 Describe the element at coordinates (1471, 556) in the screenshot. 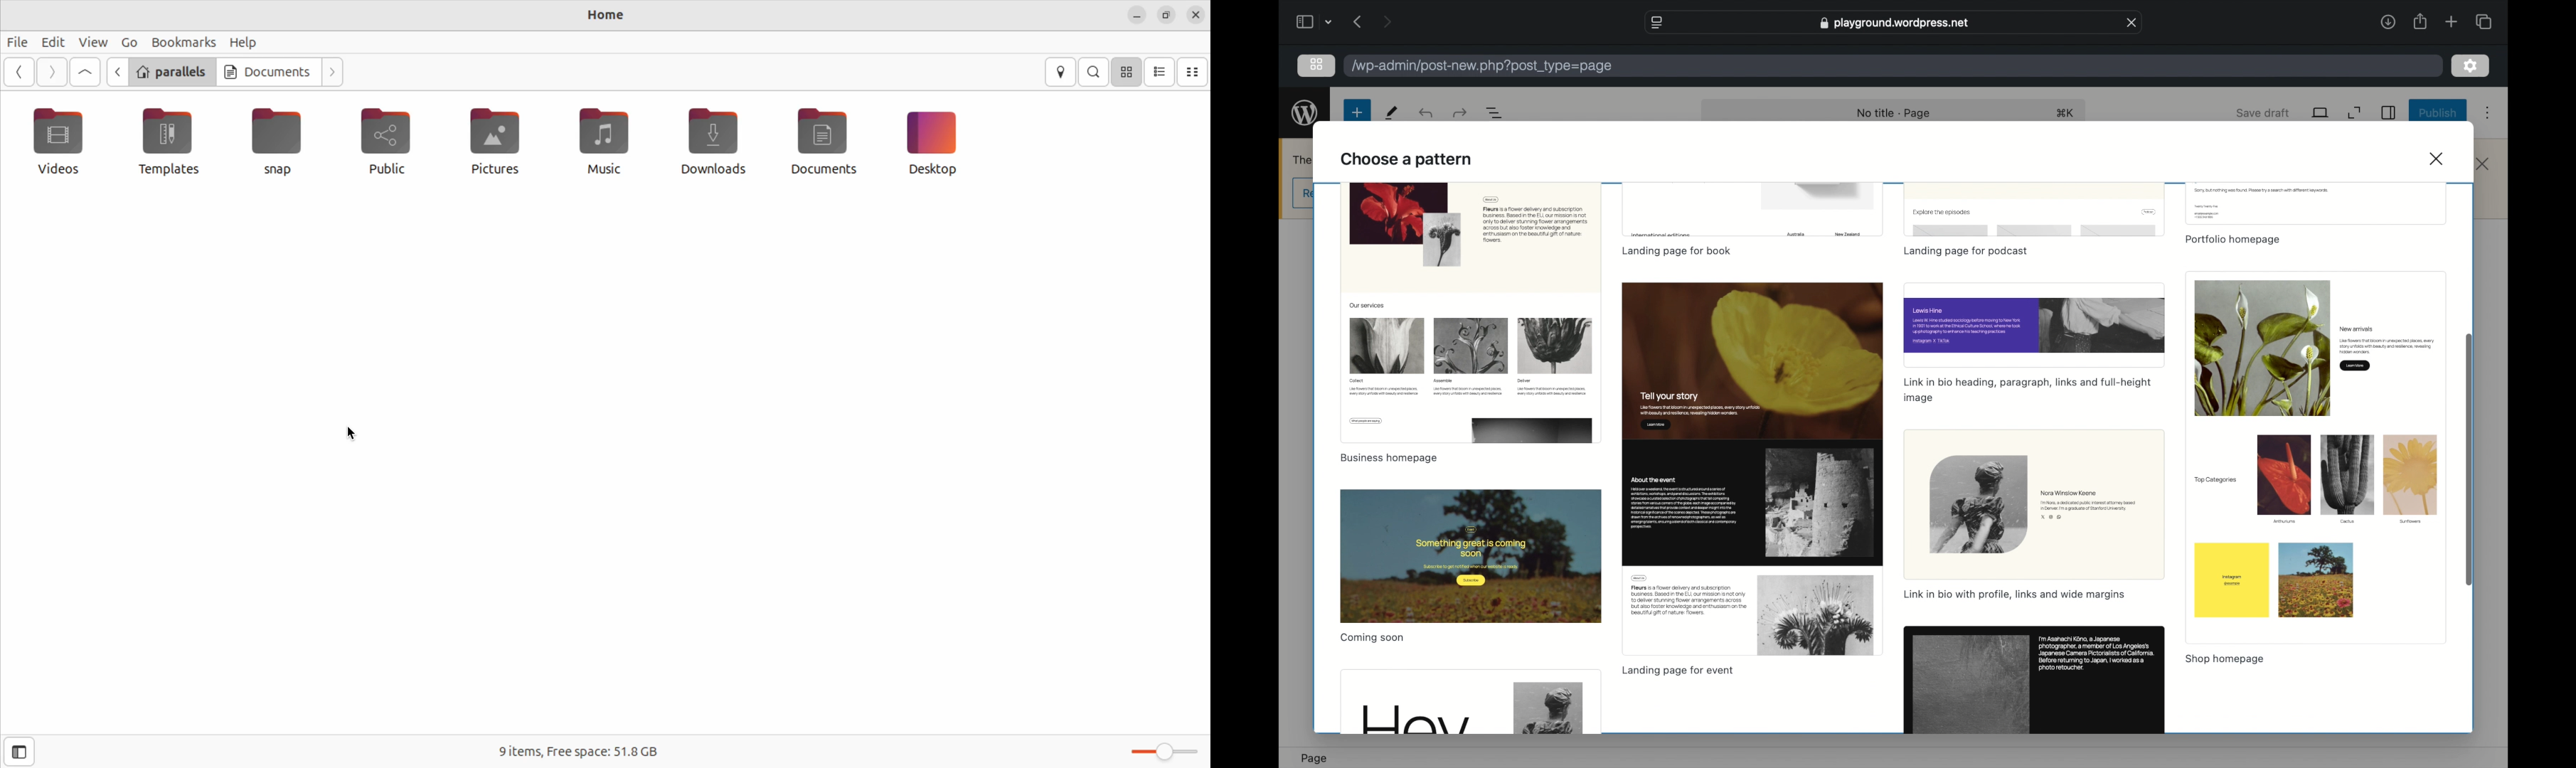

I see `preview` at that location.